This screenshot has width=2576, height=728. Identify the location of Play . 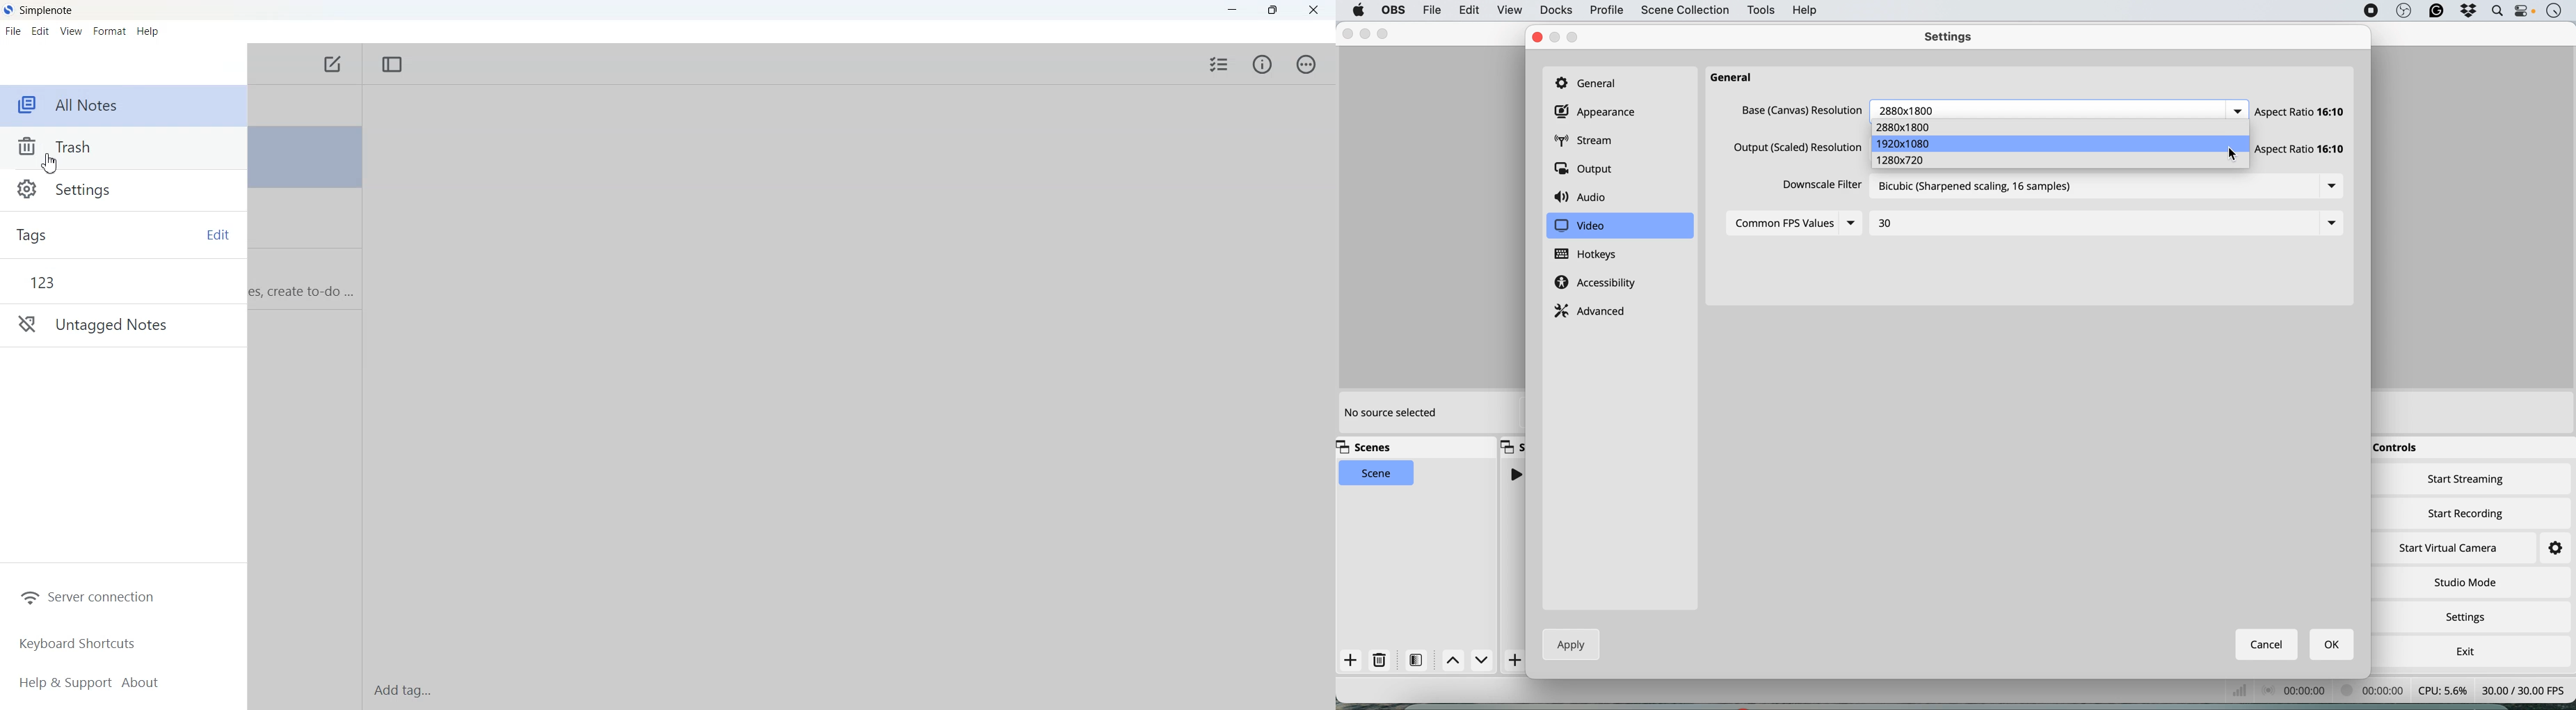
(1515, 474).